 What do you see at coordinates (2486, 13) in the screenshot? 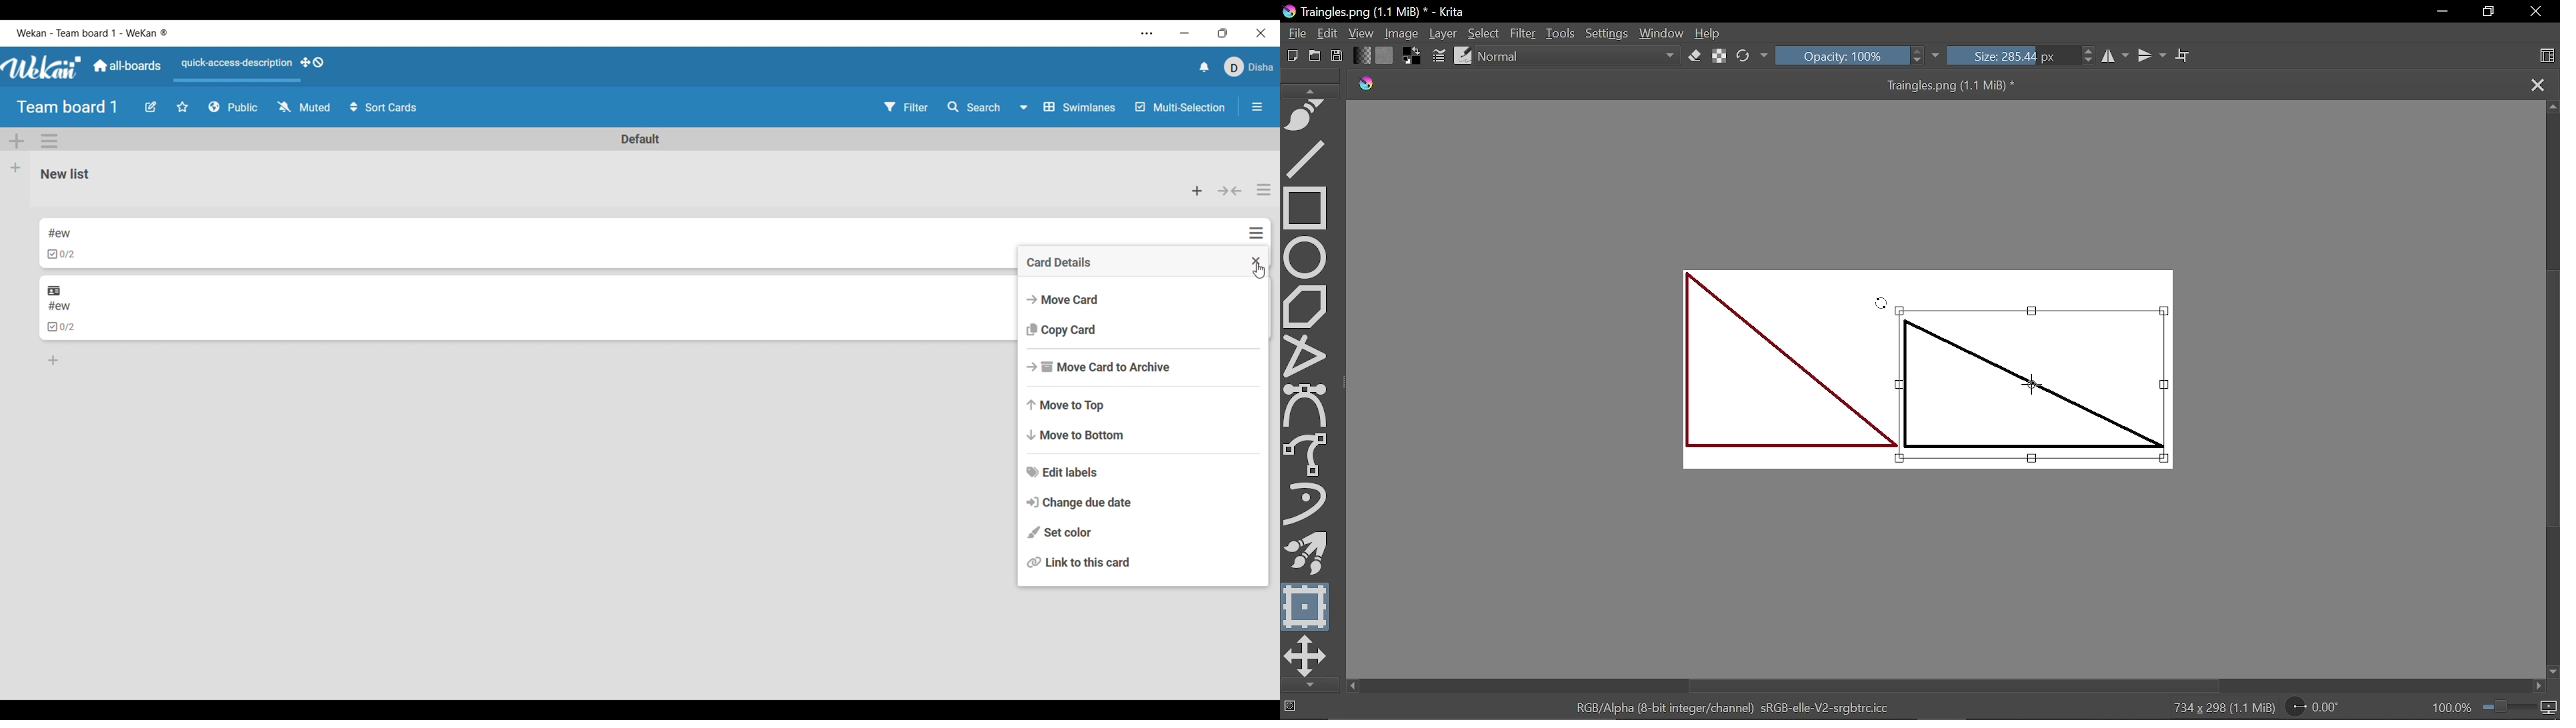
I see `Restore down` at bounding box center [2486, 13].